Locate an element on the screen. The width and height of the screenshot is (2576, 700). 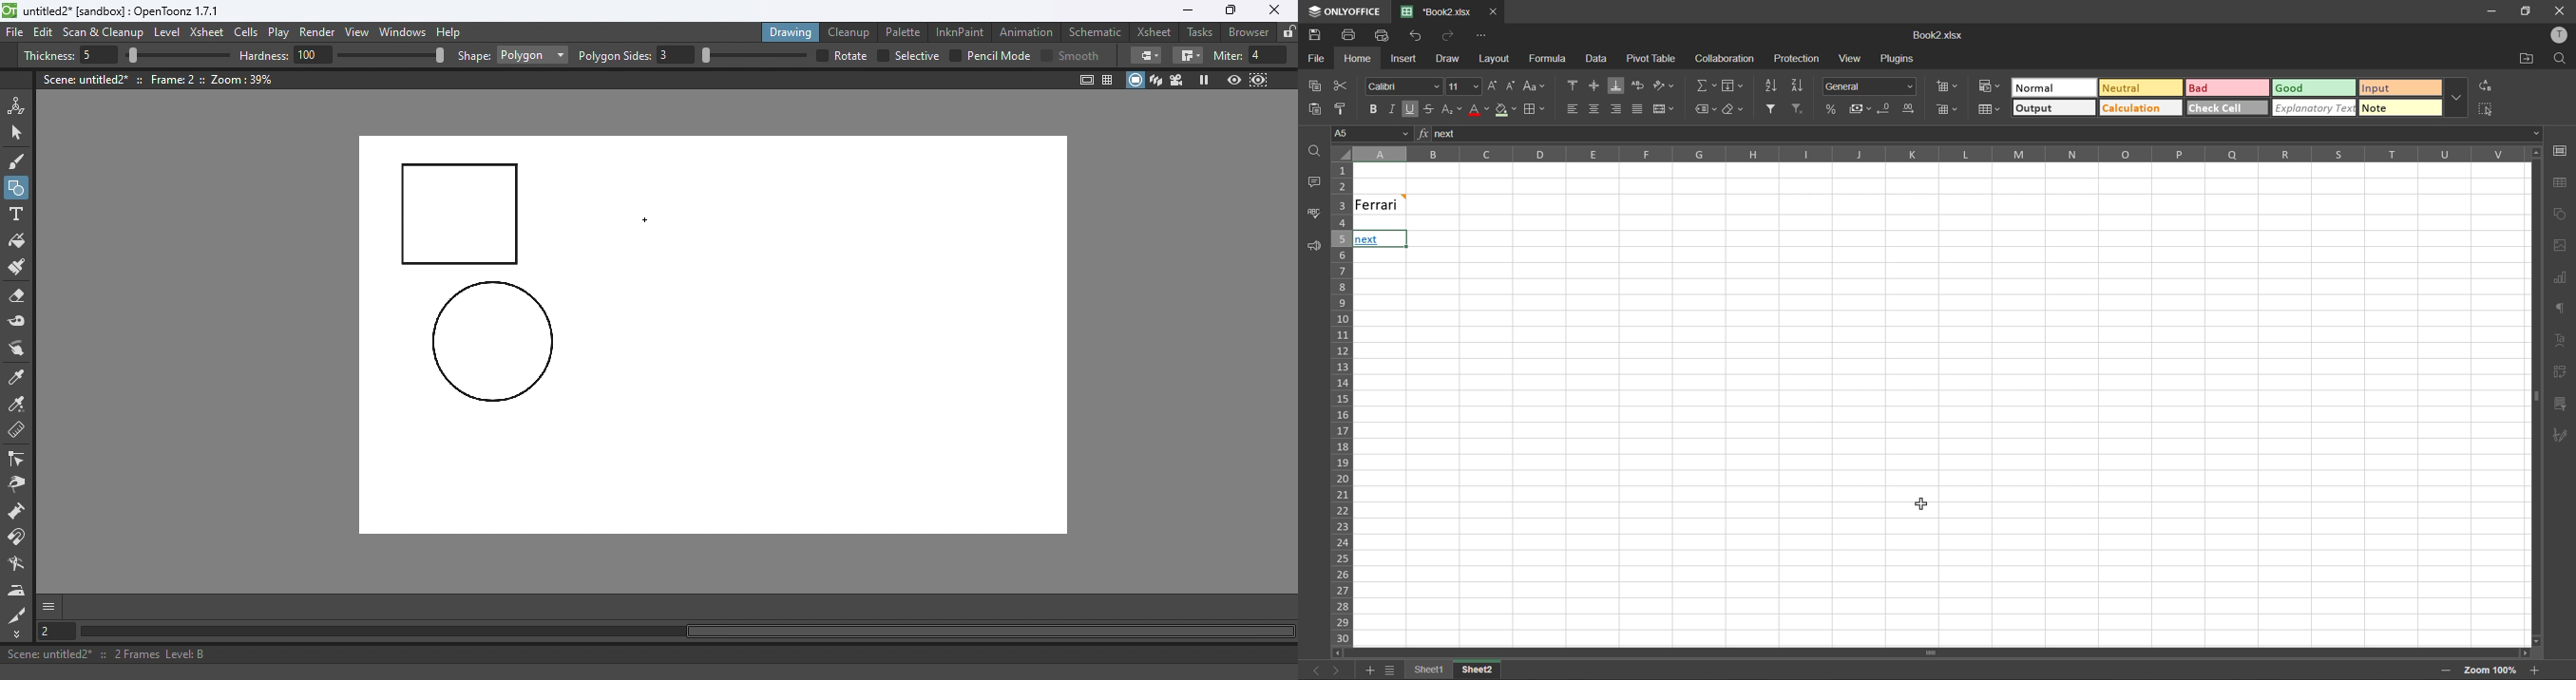
copy is located at coordinates (1312, 85).